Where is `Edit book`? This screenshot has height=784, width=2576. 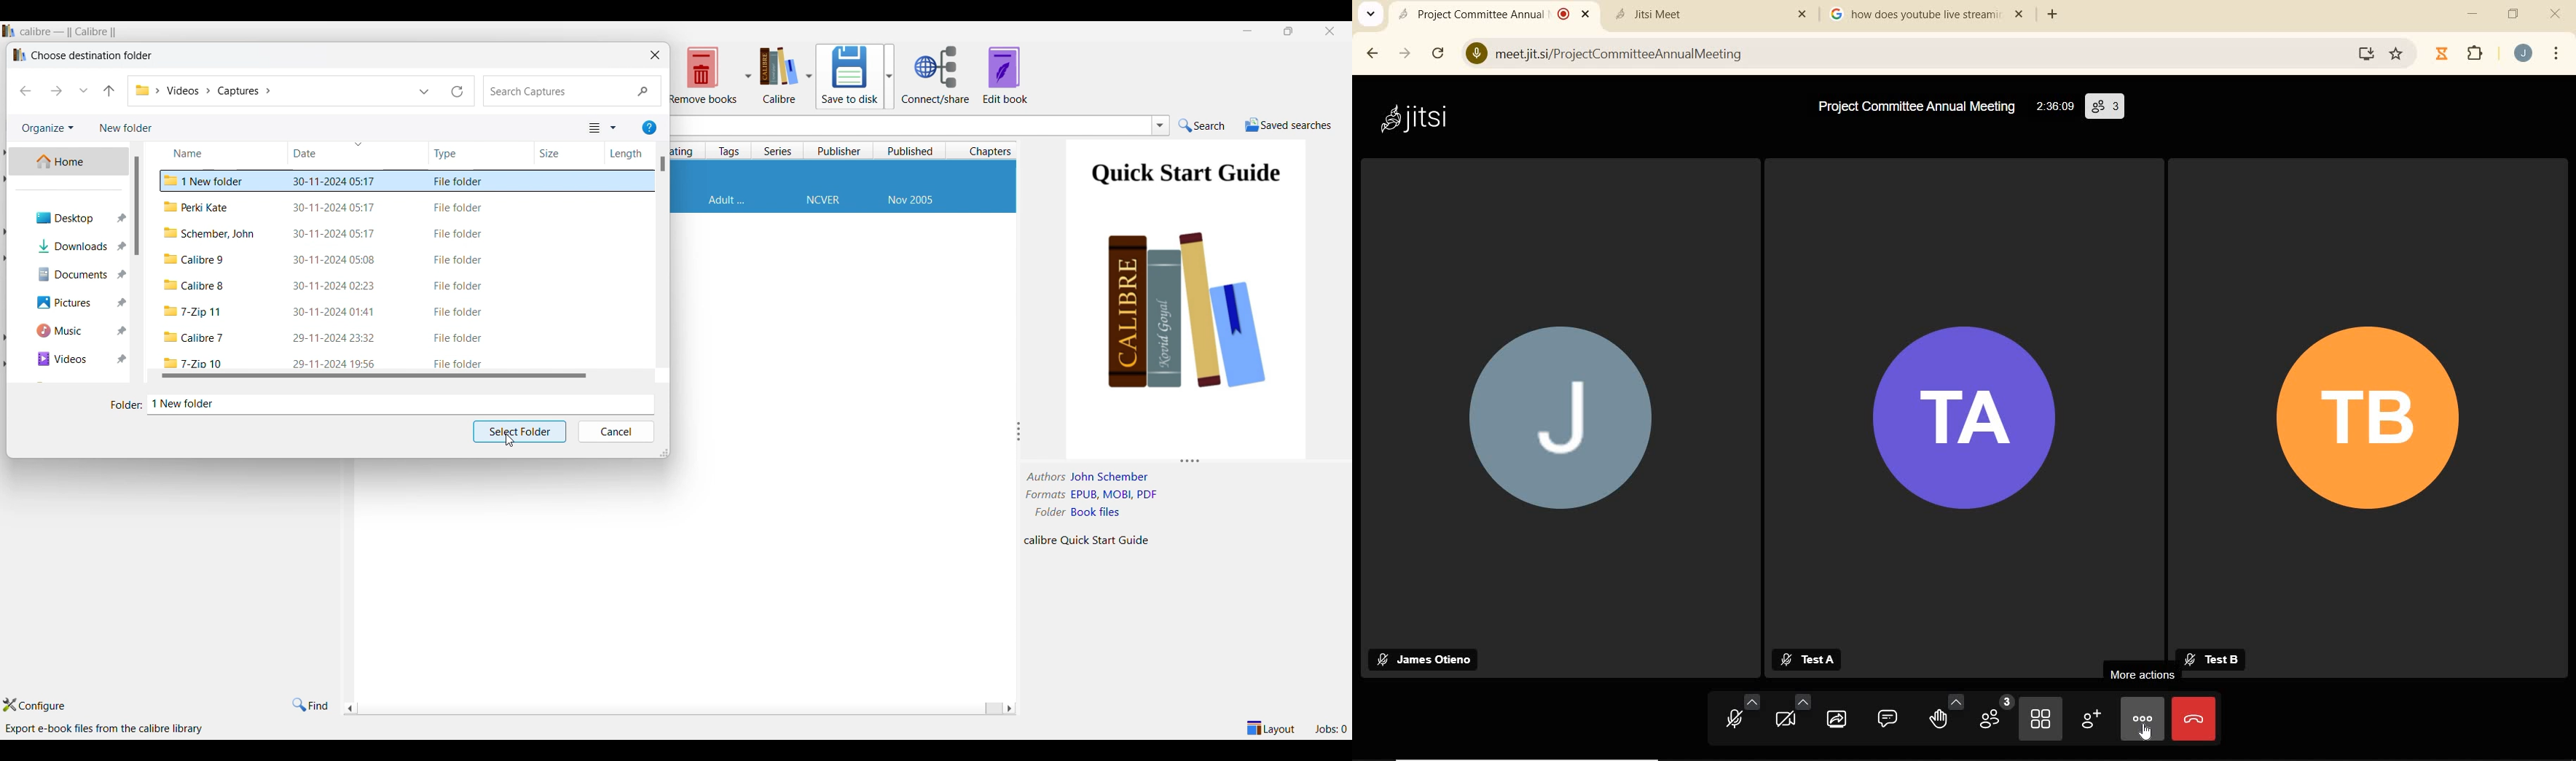 Edit book is located at coordinates (1006, 75).